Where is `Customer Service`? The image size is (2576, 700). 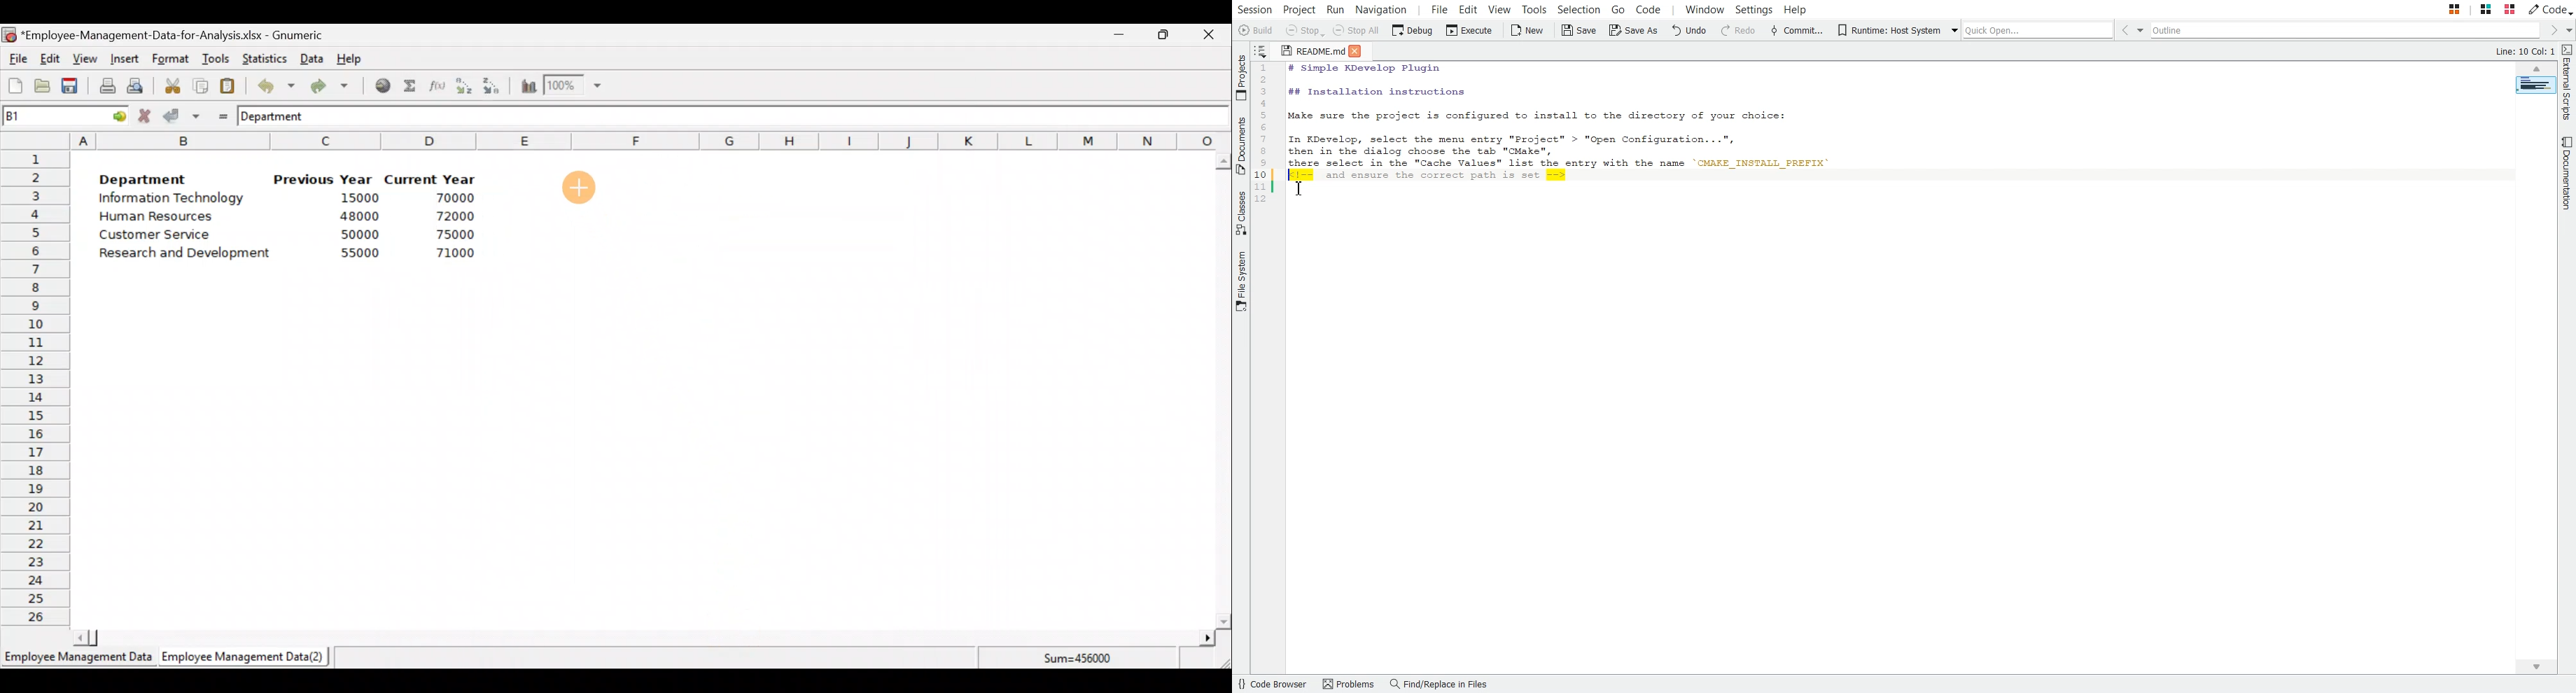 Customer Service is located at coordinates (158, 237).